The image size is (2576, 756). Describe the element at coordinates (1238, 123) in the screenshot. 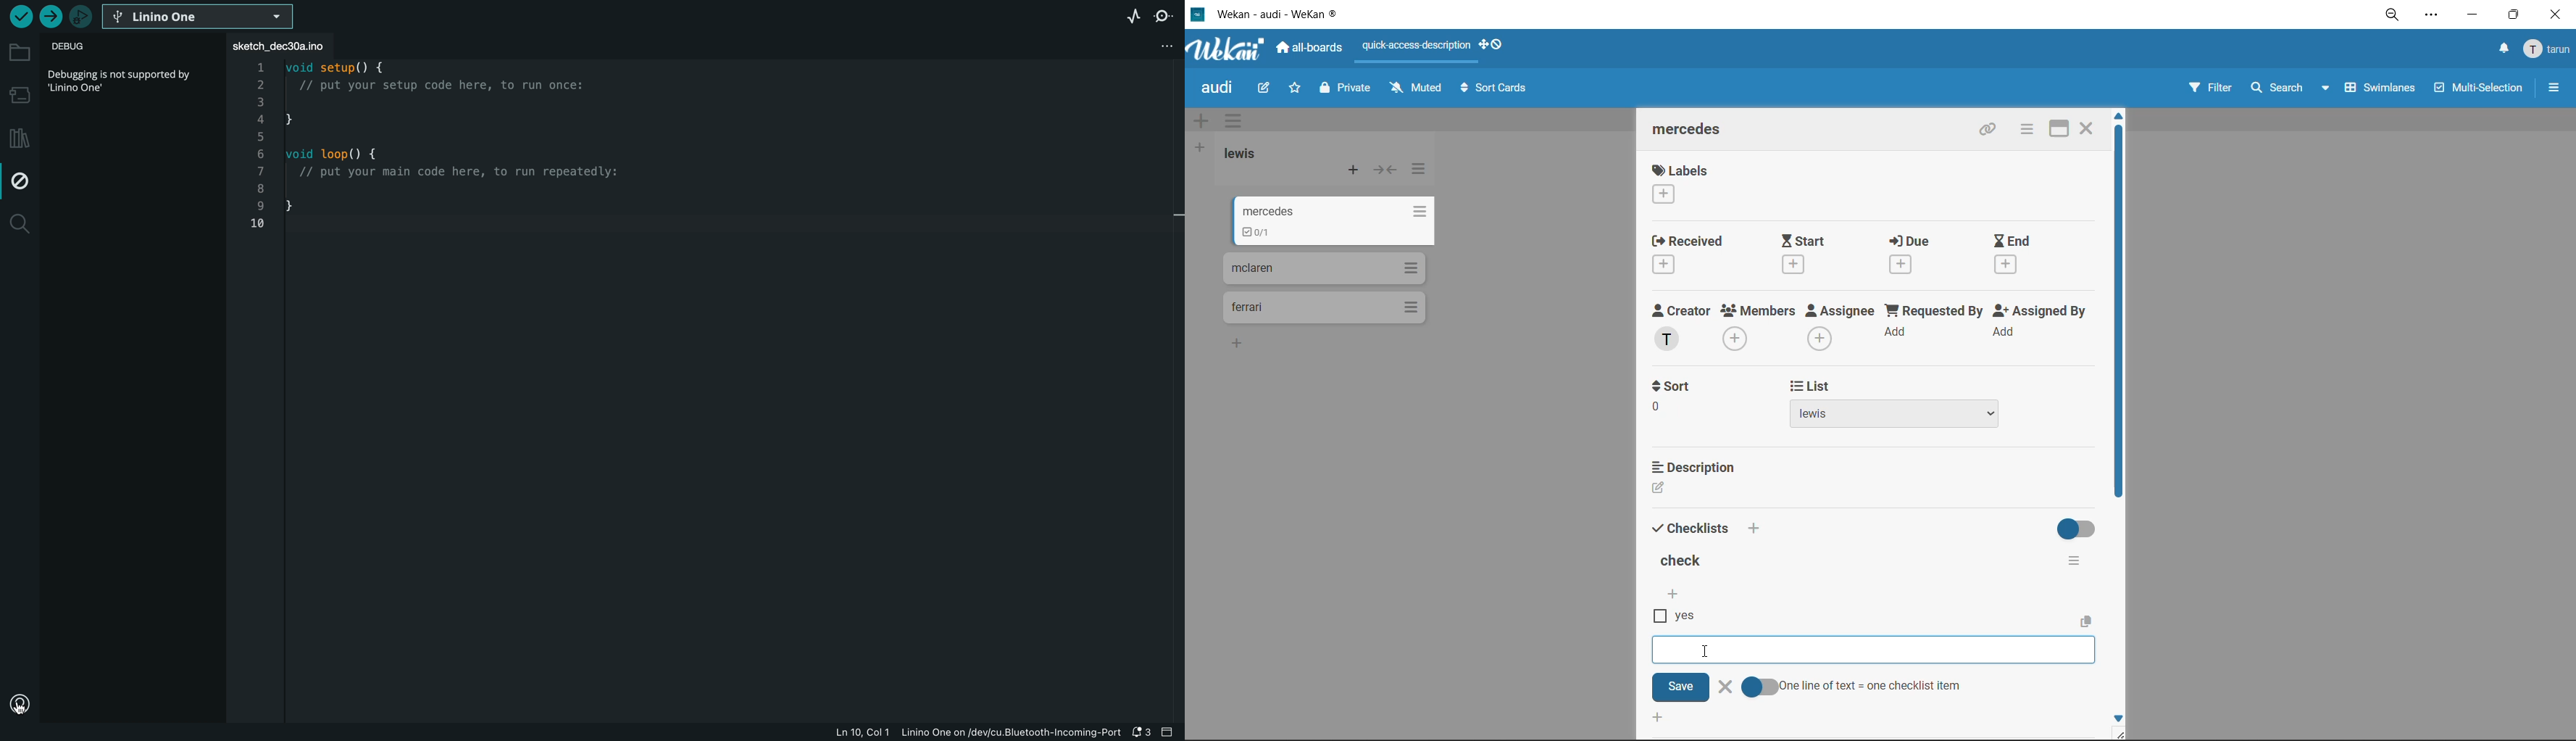

I see `swimlane actions` at that location.